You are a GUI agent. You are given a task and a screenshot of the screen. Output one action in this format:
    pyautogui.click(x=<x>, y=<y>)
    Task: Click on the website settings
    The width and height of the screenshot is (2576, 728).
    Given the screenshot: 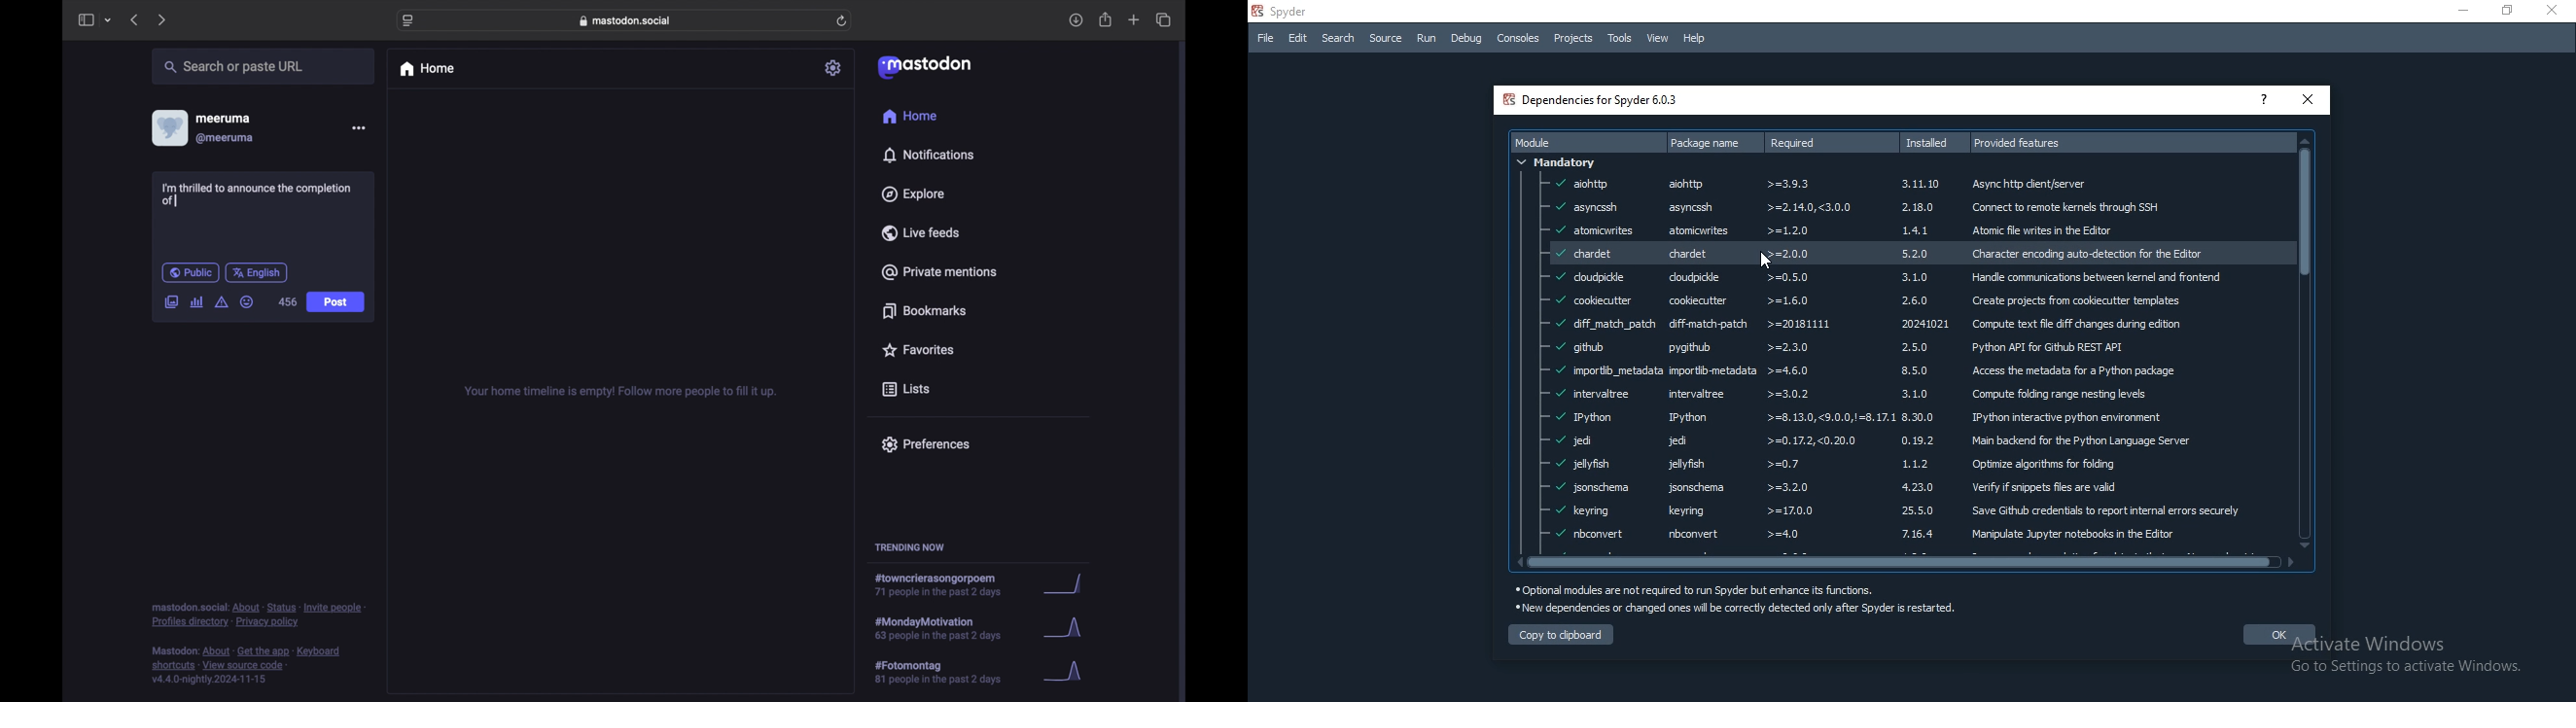 What is the action you would take?
    pyautogui.click(x=408, y=21)
    